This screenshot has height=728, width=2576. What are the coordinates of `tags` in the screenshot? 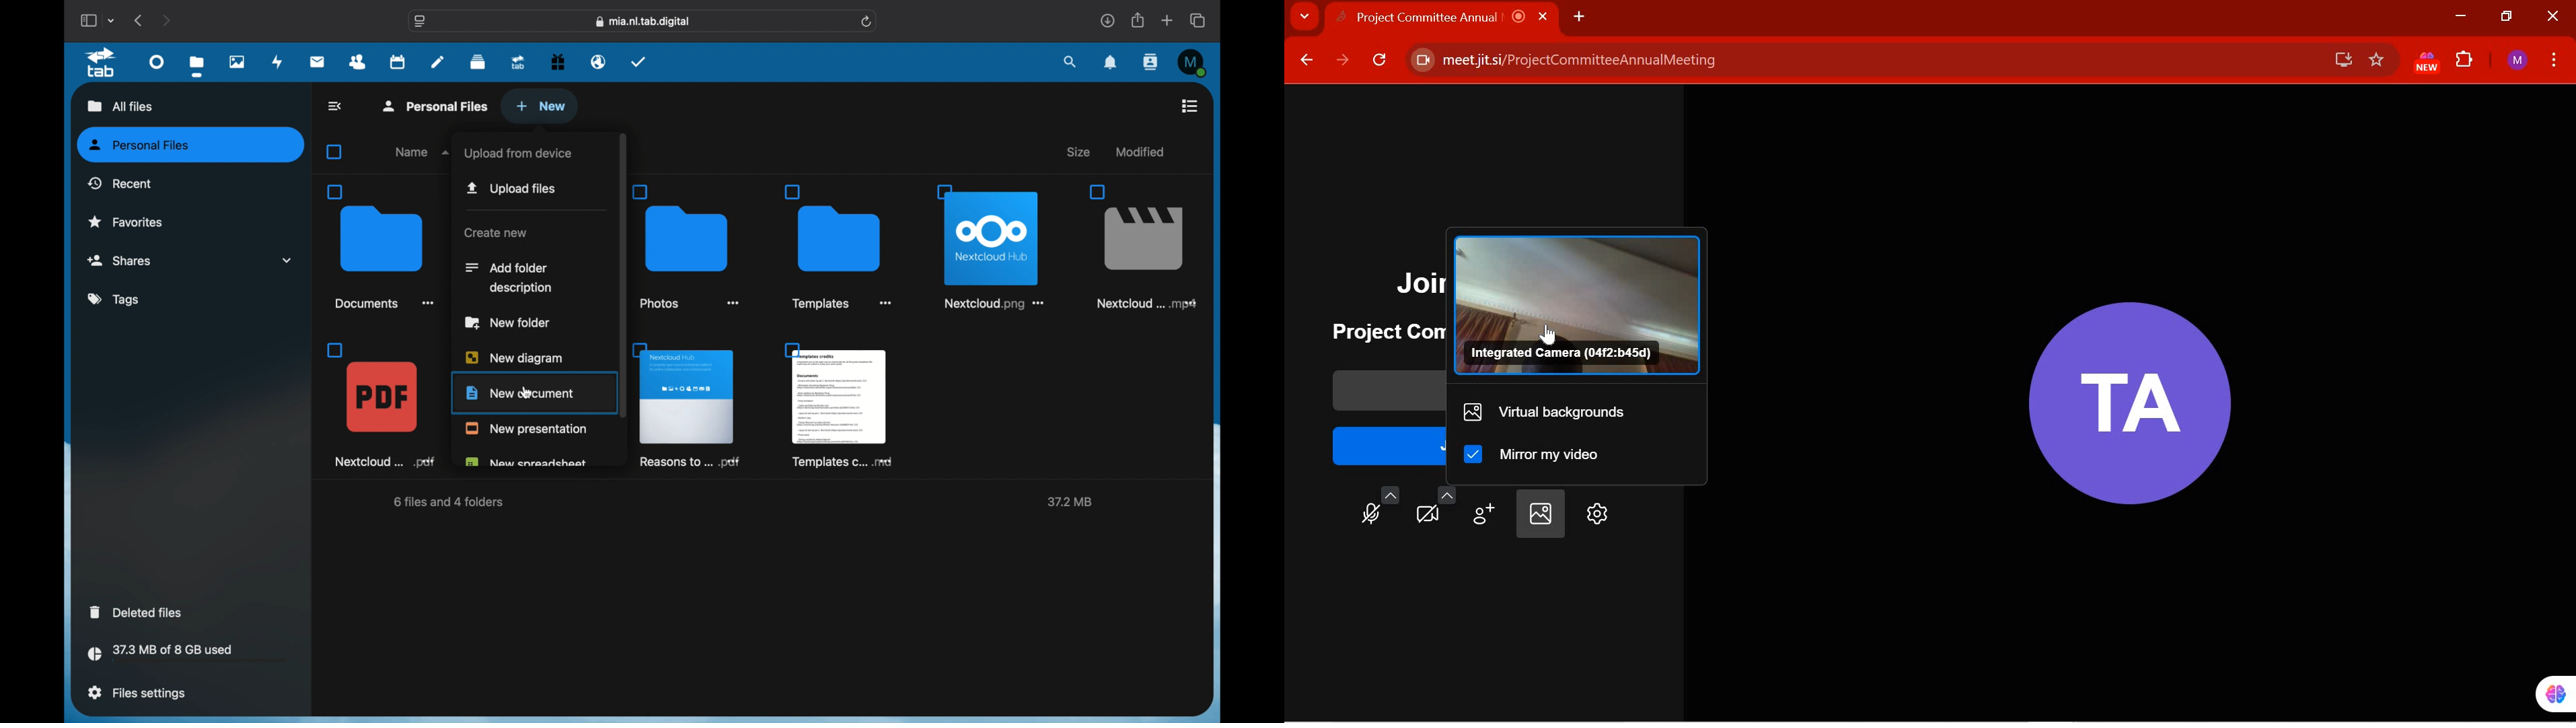 It's located at (115, 300).